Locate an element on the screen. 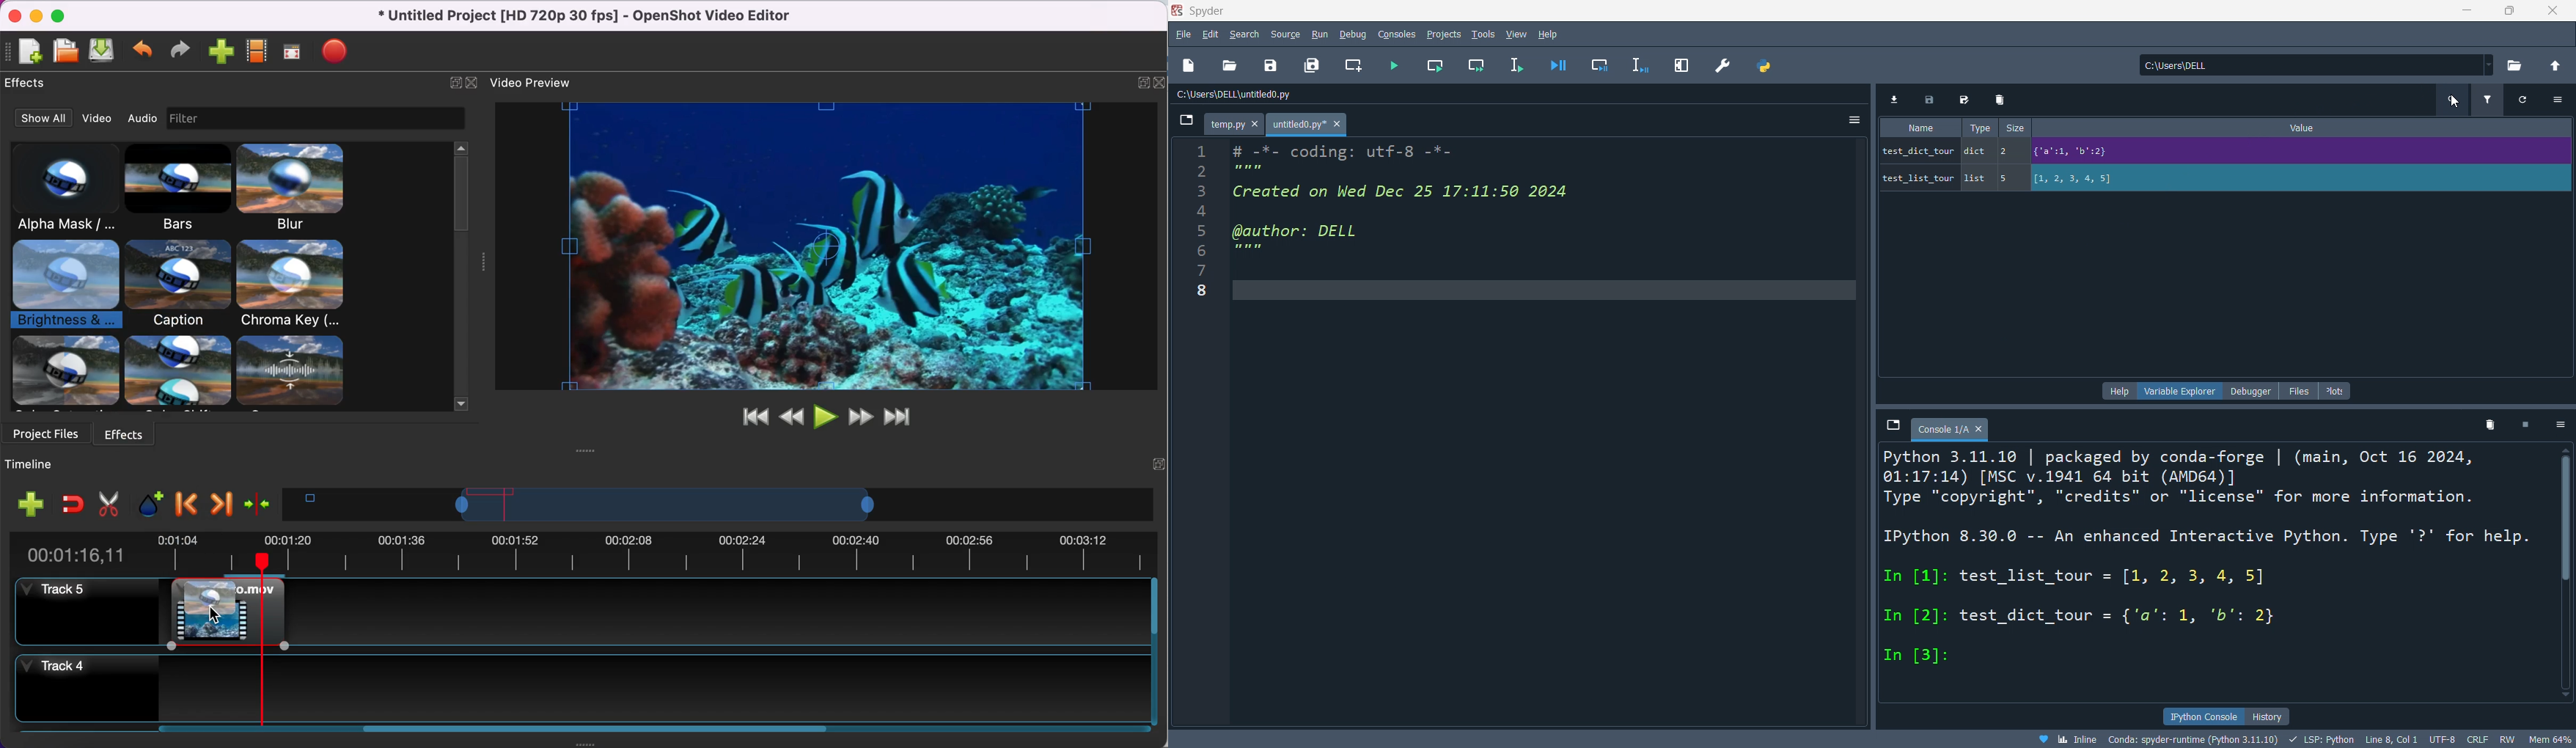 The width and height of the screenshot is (2576, 756). brightness and contrast is located at coordinates (67, 287).